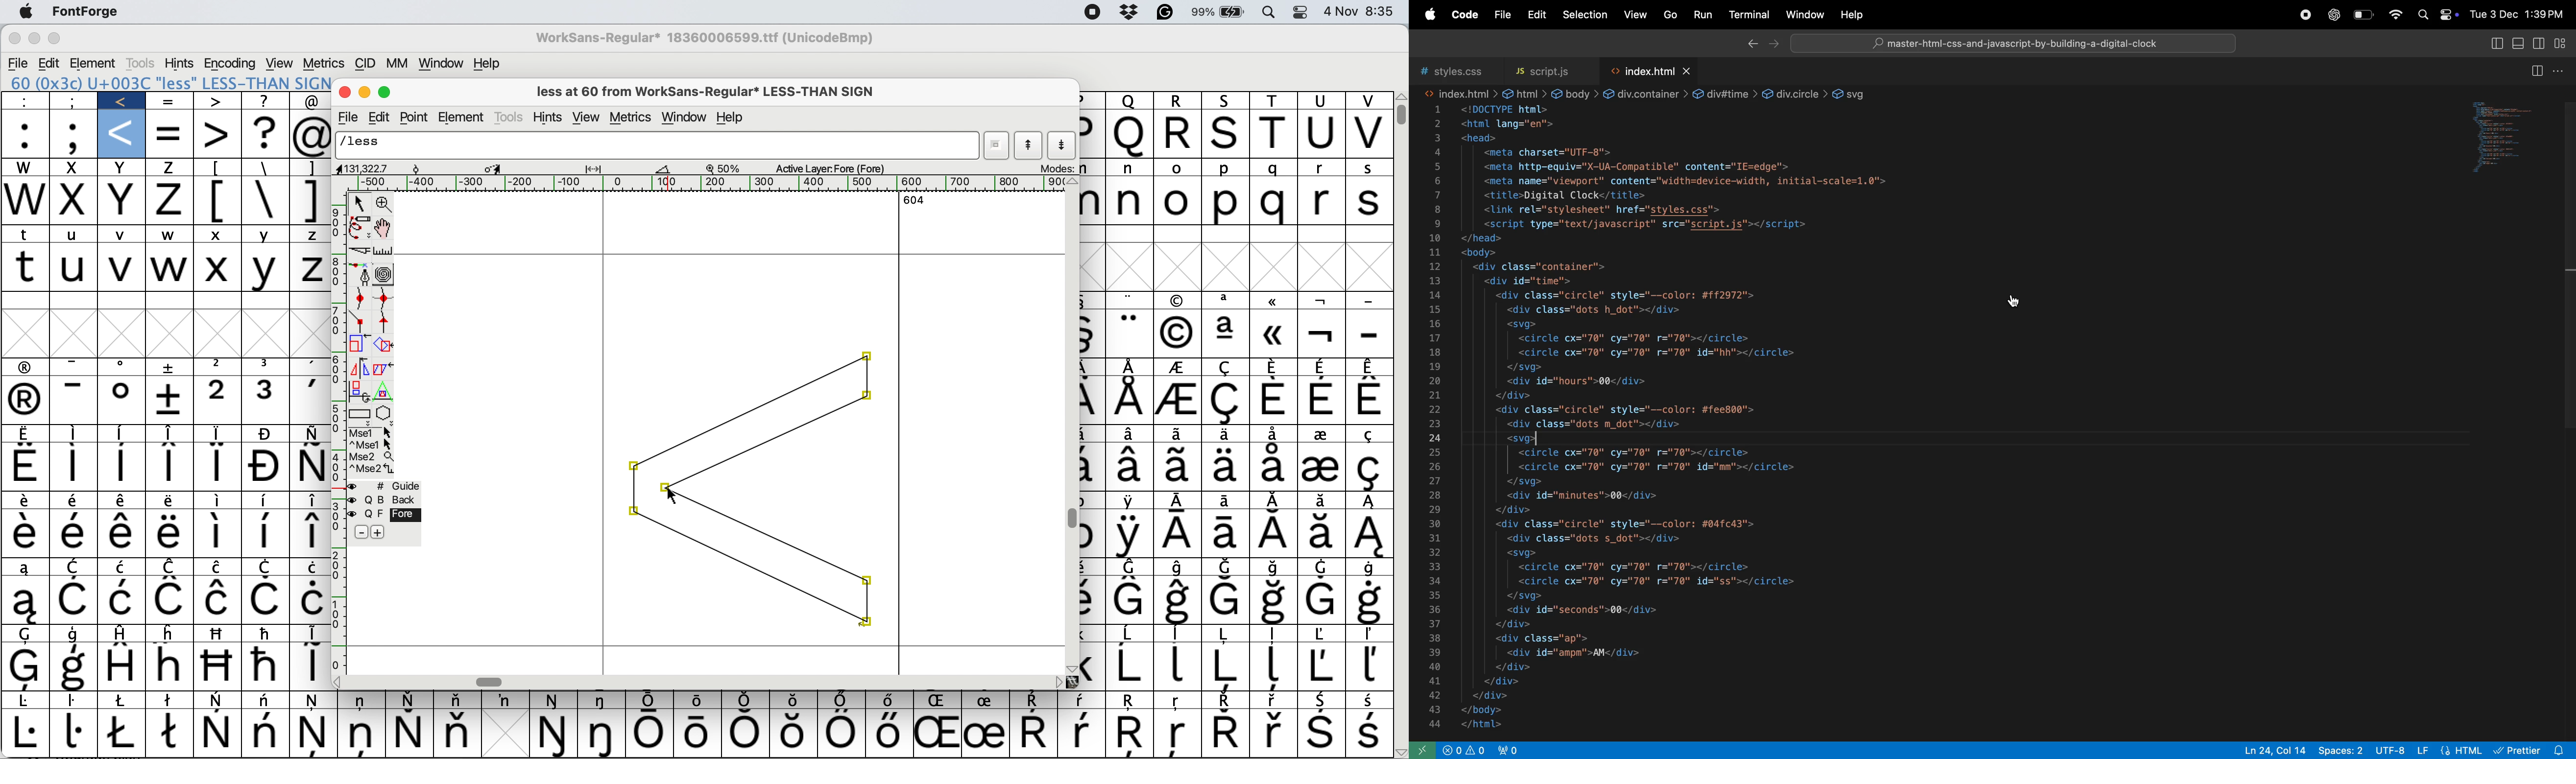 The width and height of the screenshot is (2576, 784). What do you see at coordinates (442, 62) in the screenshot?
I see `window` at bounding box center [442, 62].